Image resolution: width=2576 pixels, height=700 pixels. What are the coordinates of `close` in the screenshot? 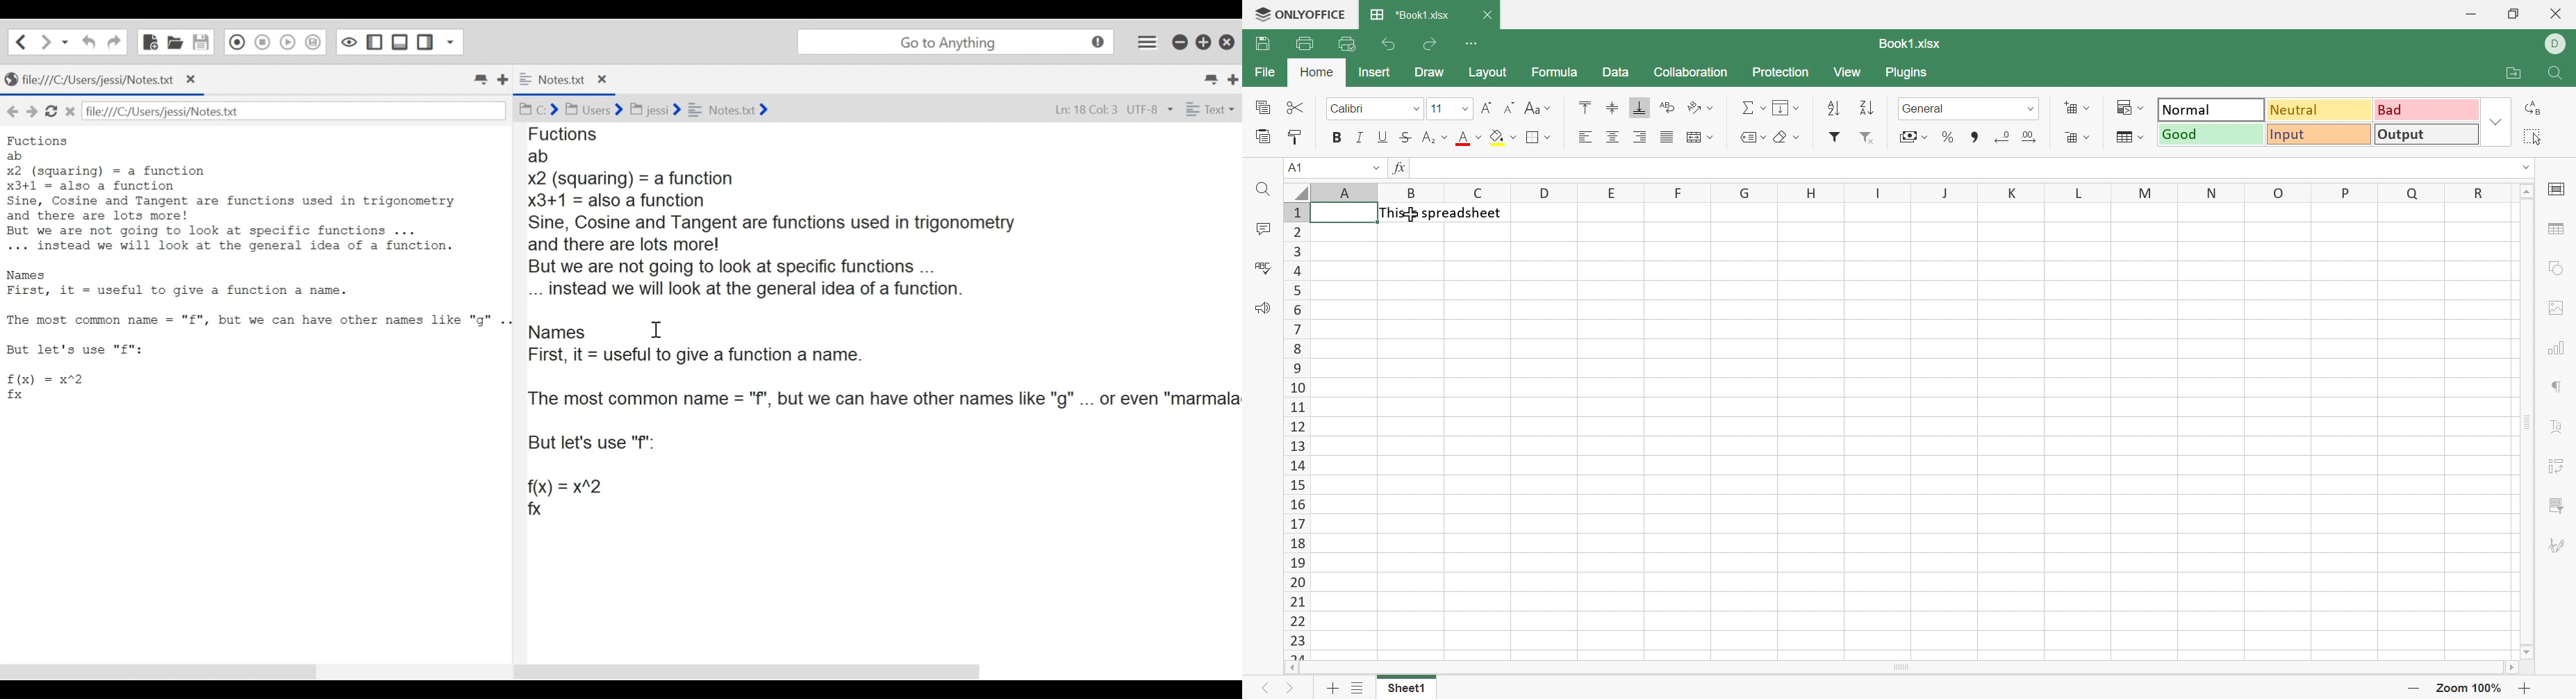 It's located at (194, 80).